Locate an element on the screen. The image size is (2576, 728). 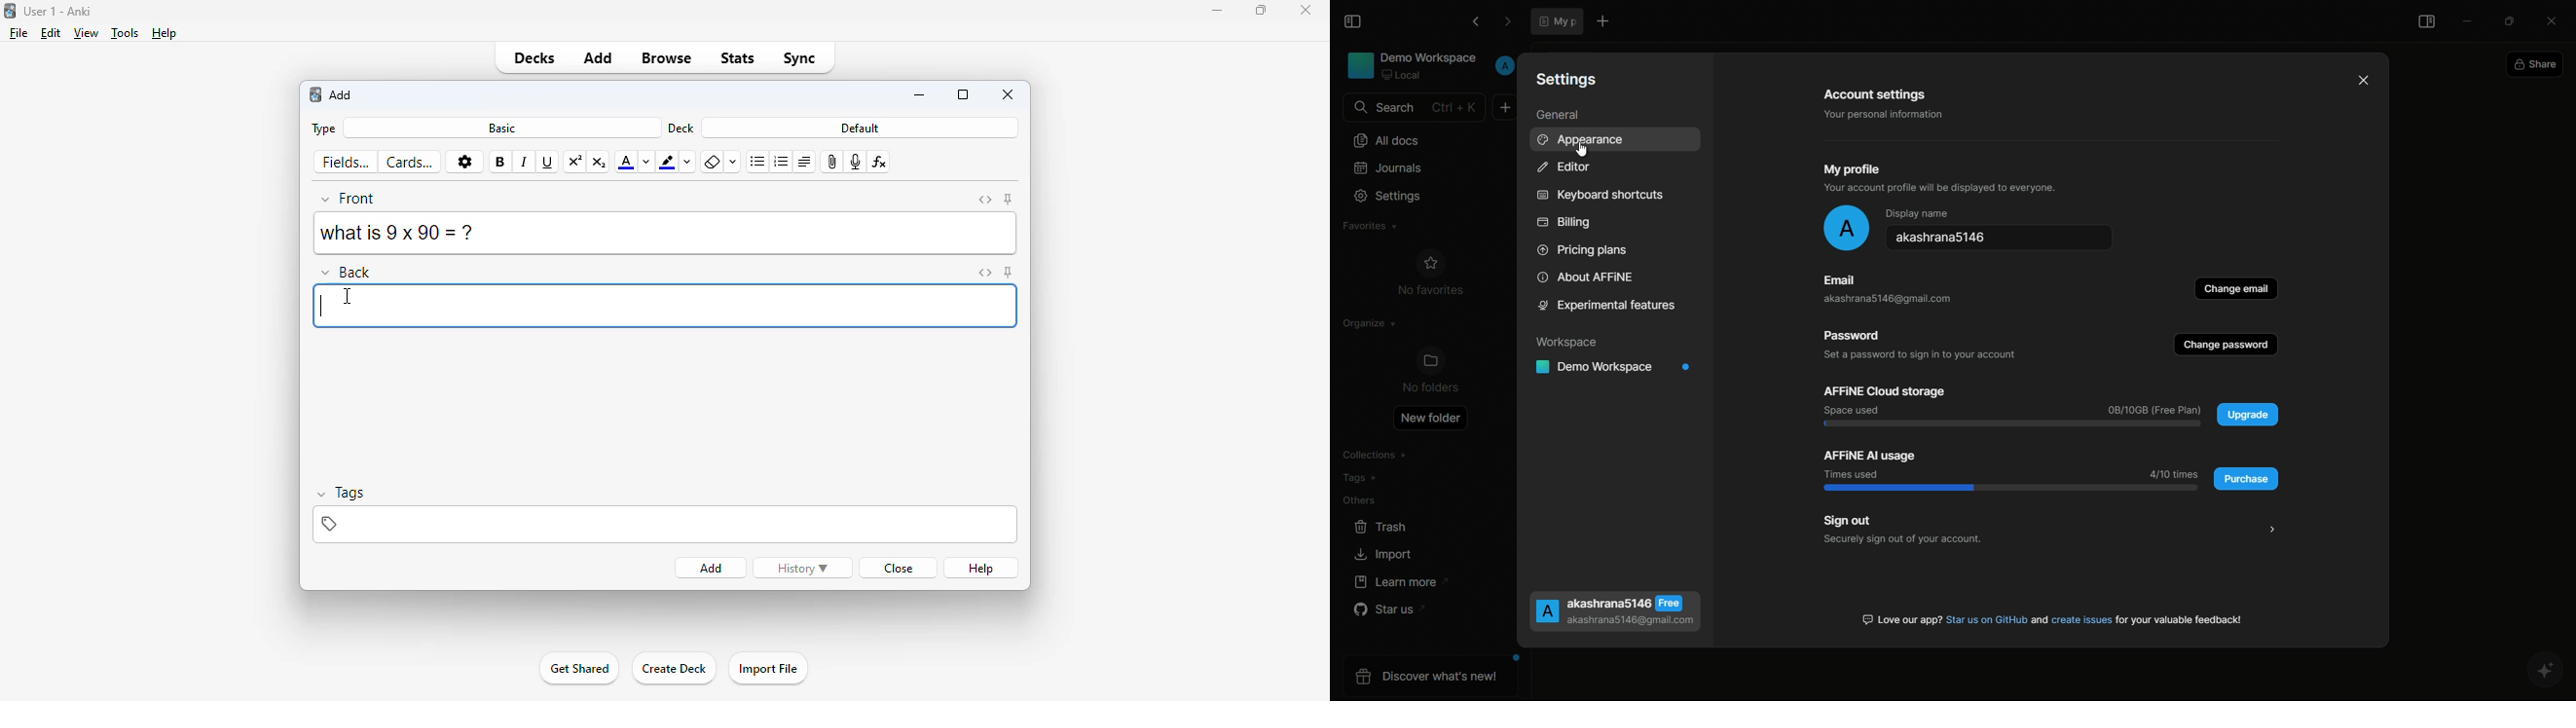
toggle sticky is located at coordinates (1009, 273).